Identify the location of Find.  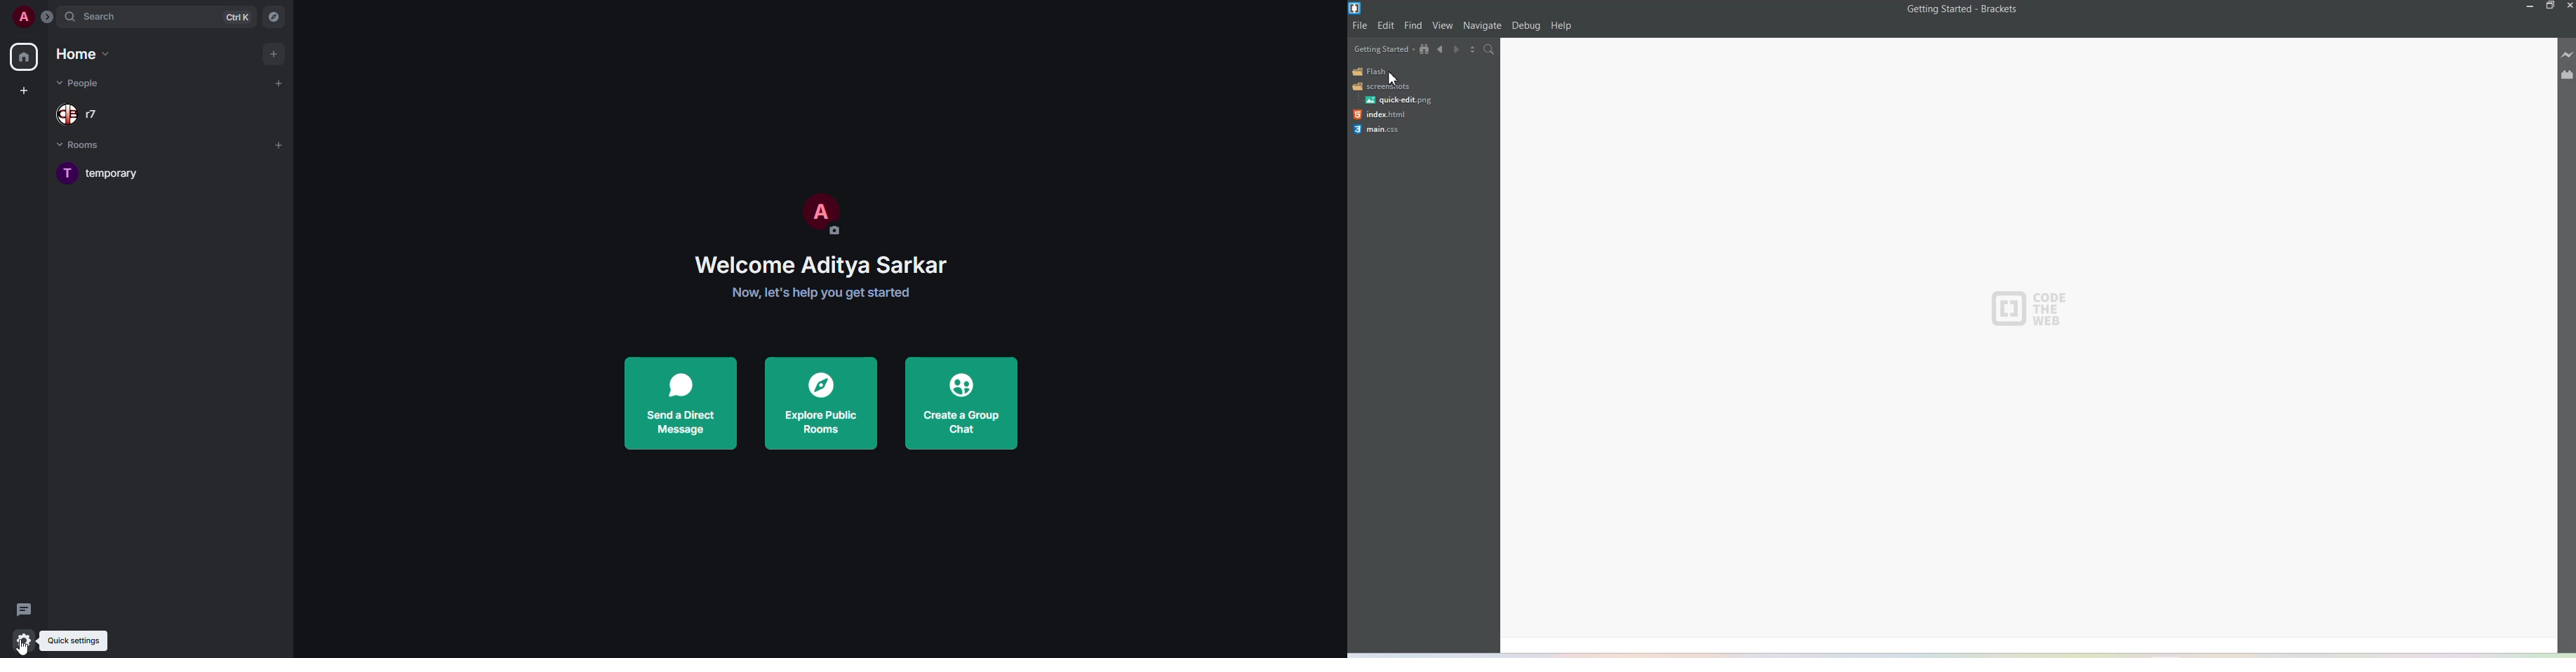
(1413, 26).